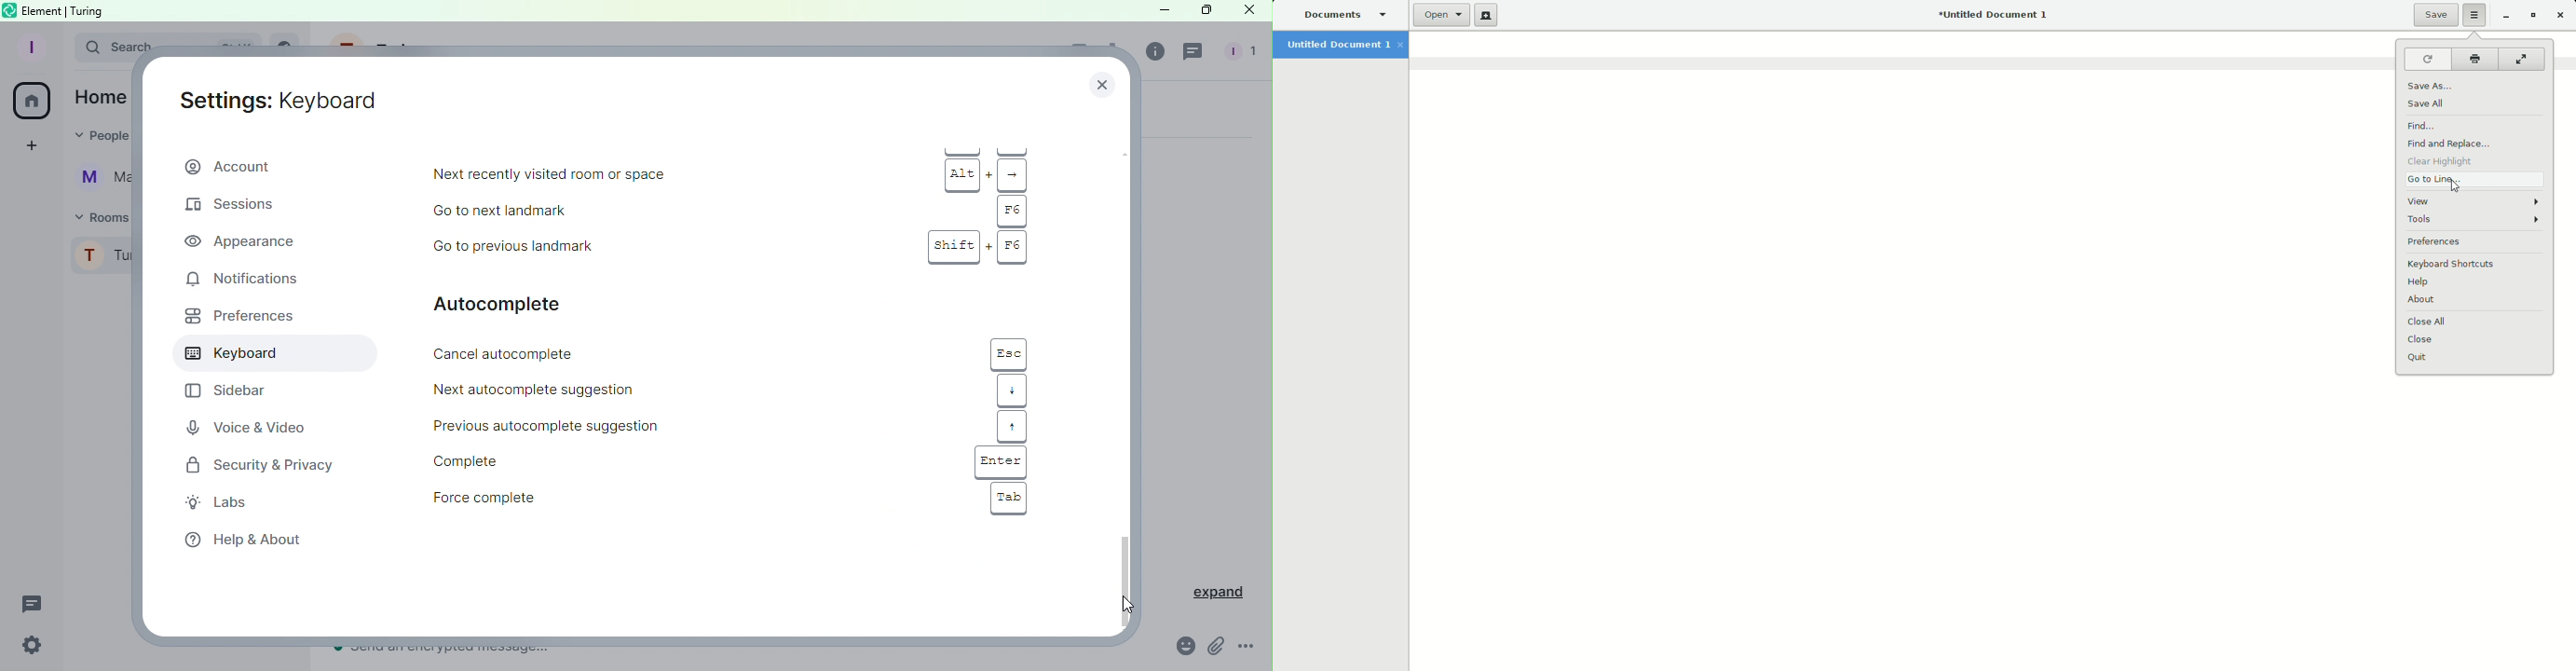 Image resolution: width=2576 pixels, height=672 pixels. What do you see at coordinates (240, 541) in the screenshot?
I see `Help and about` at bounding box center [240, 541].